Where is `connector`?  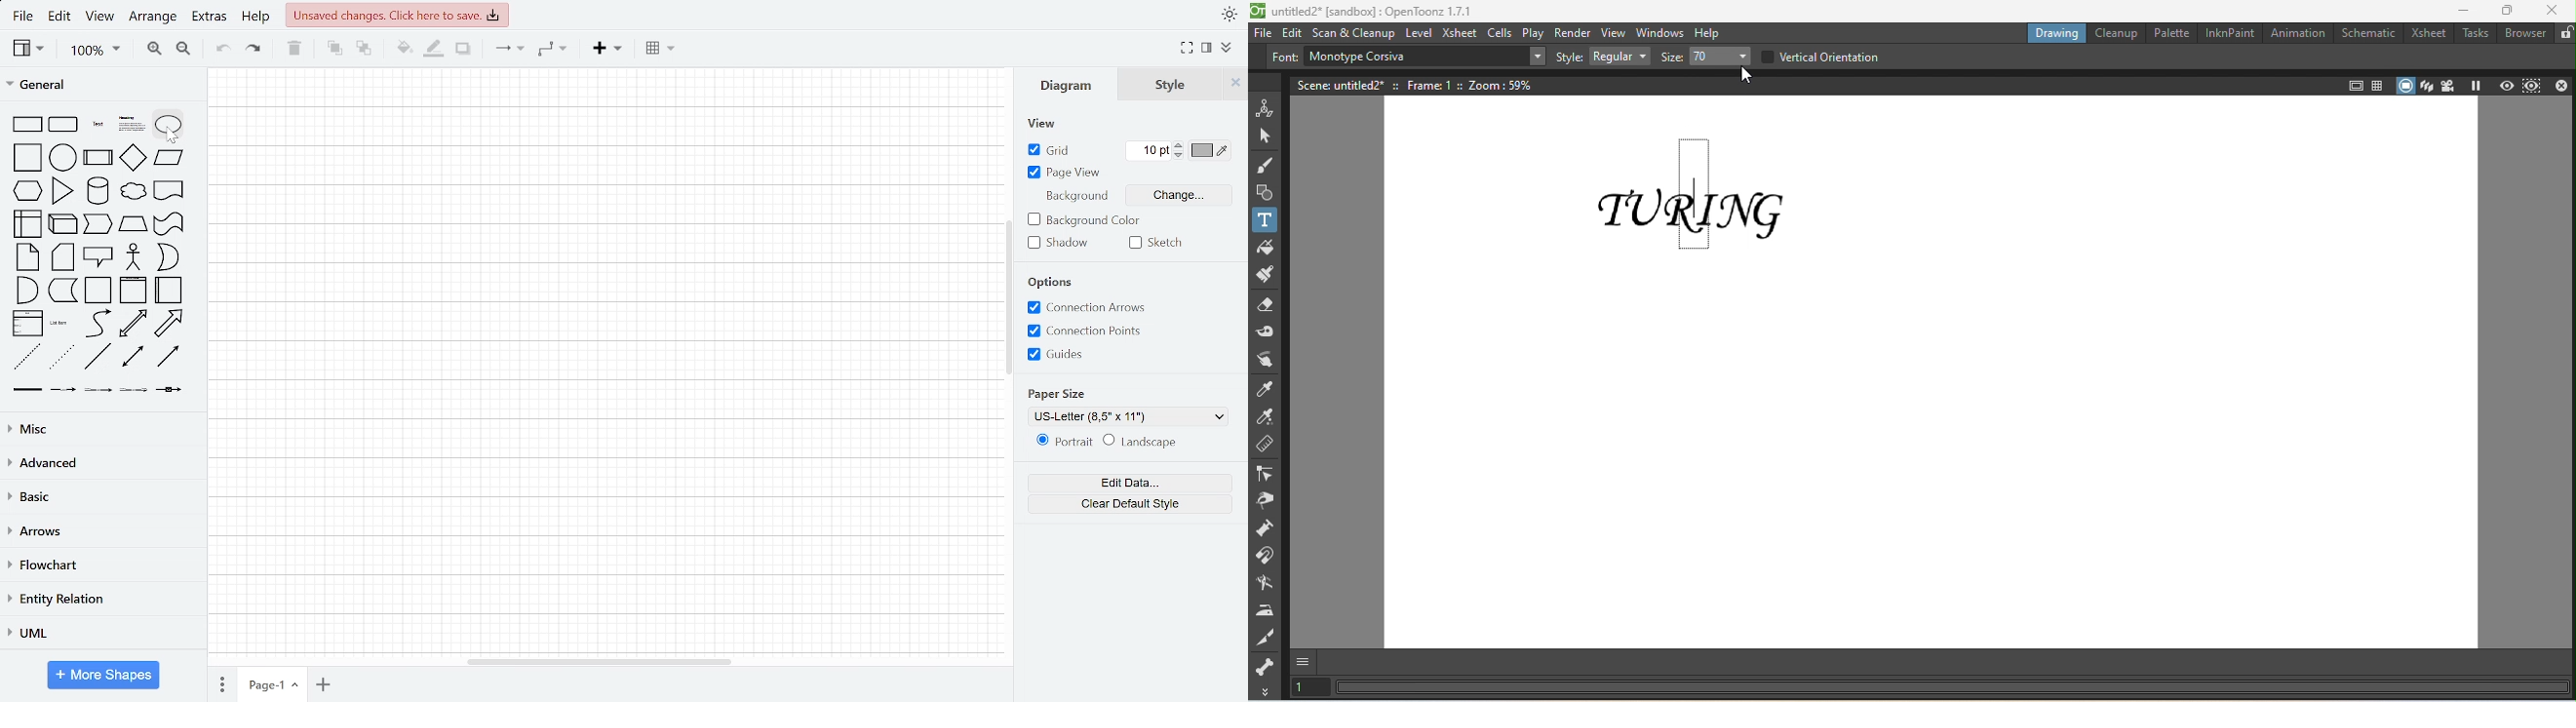 connector is located at coordinates (552, 50).